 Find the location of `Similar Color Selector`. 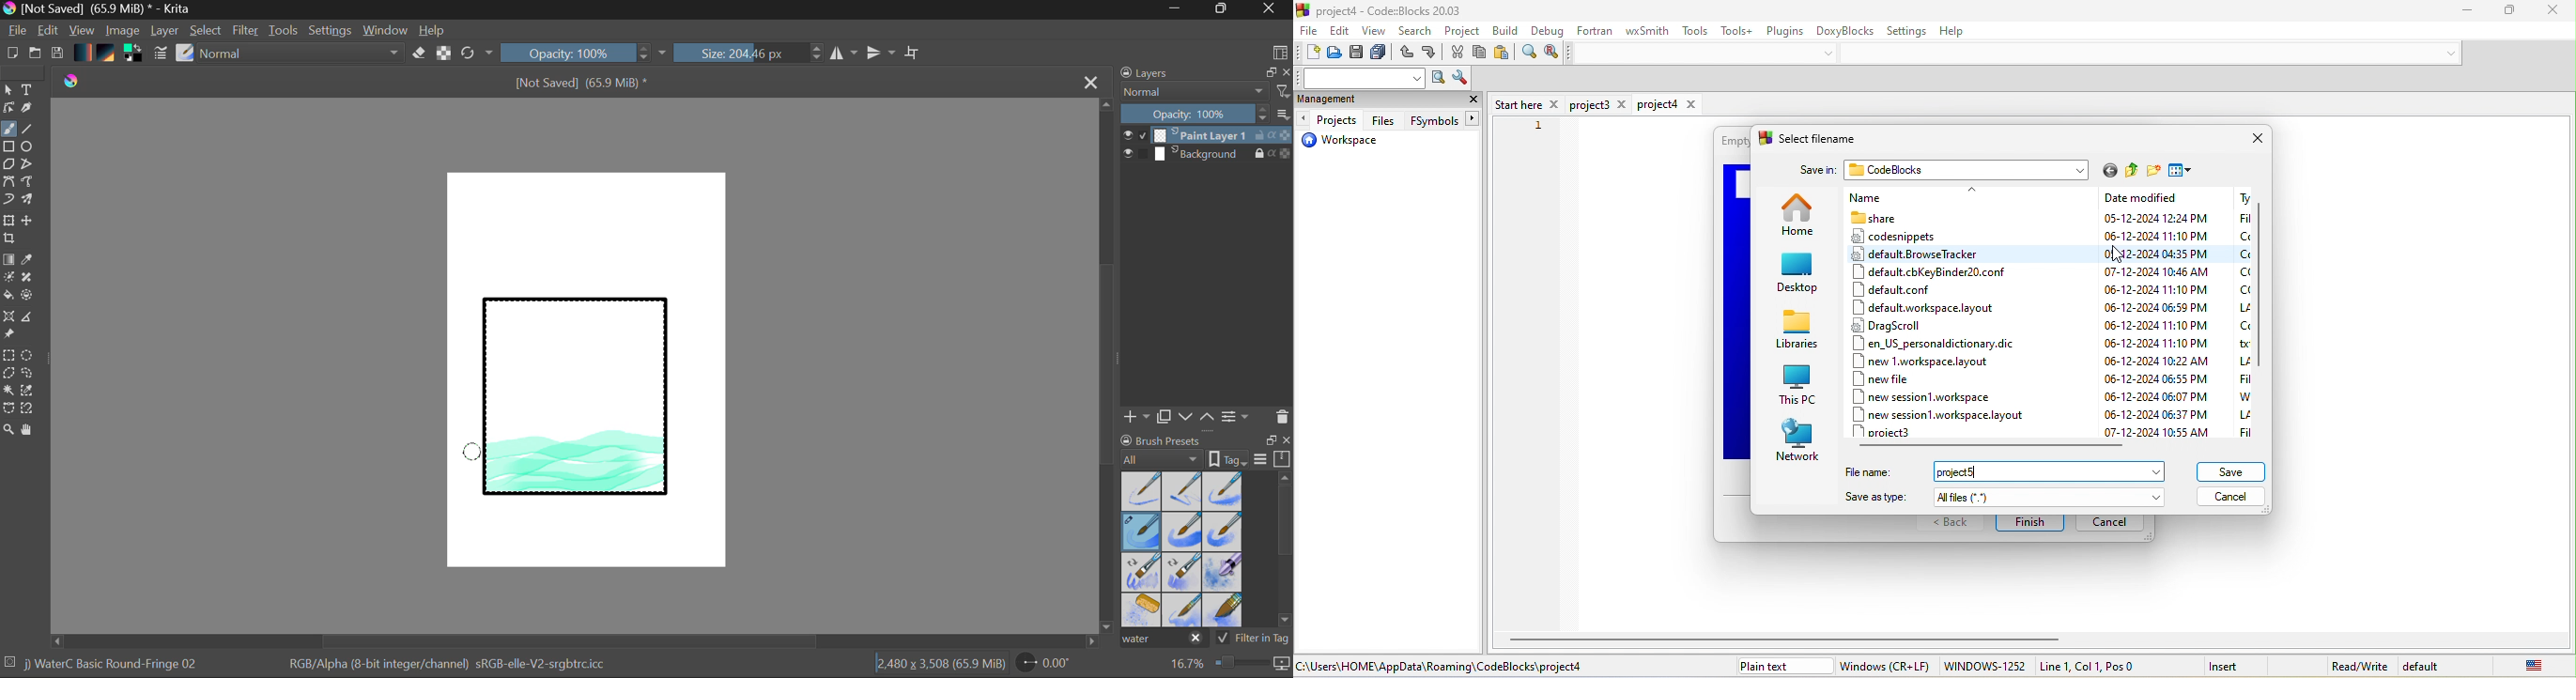

Similar Color Selector is located at coordinates (31, 391).